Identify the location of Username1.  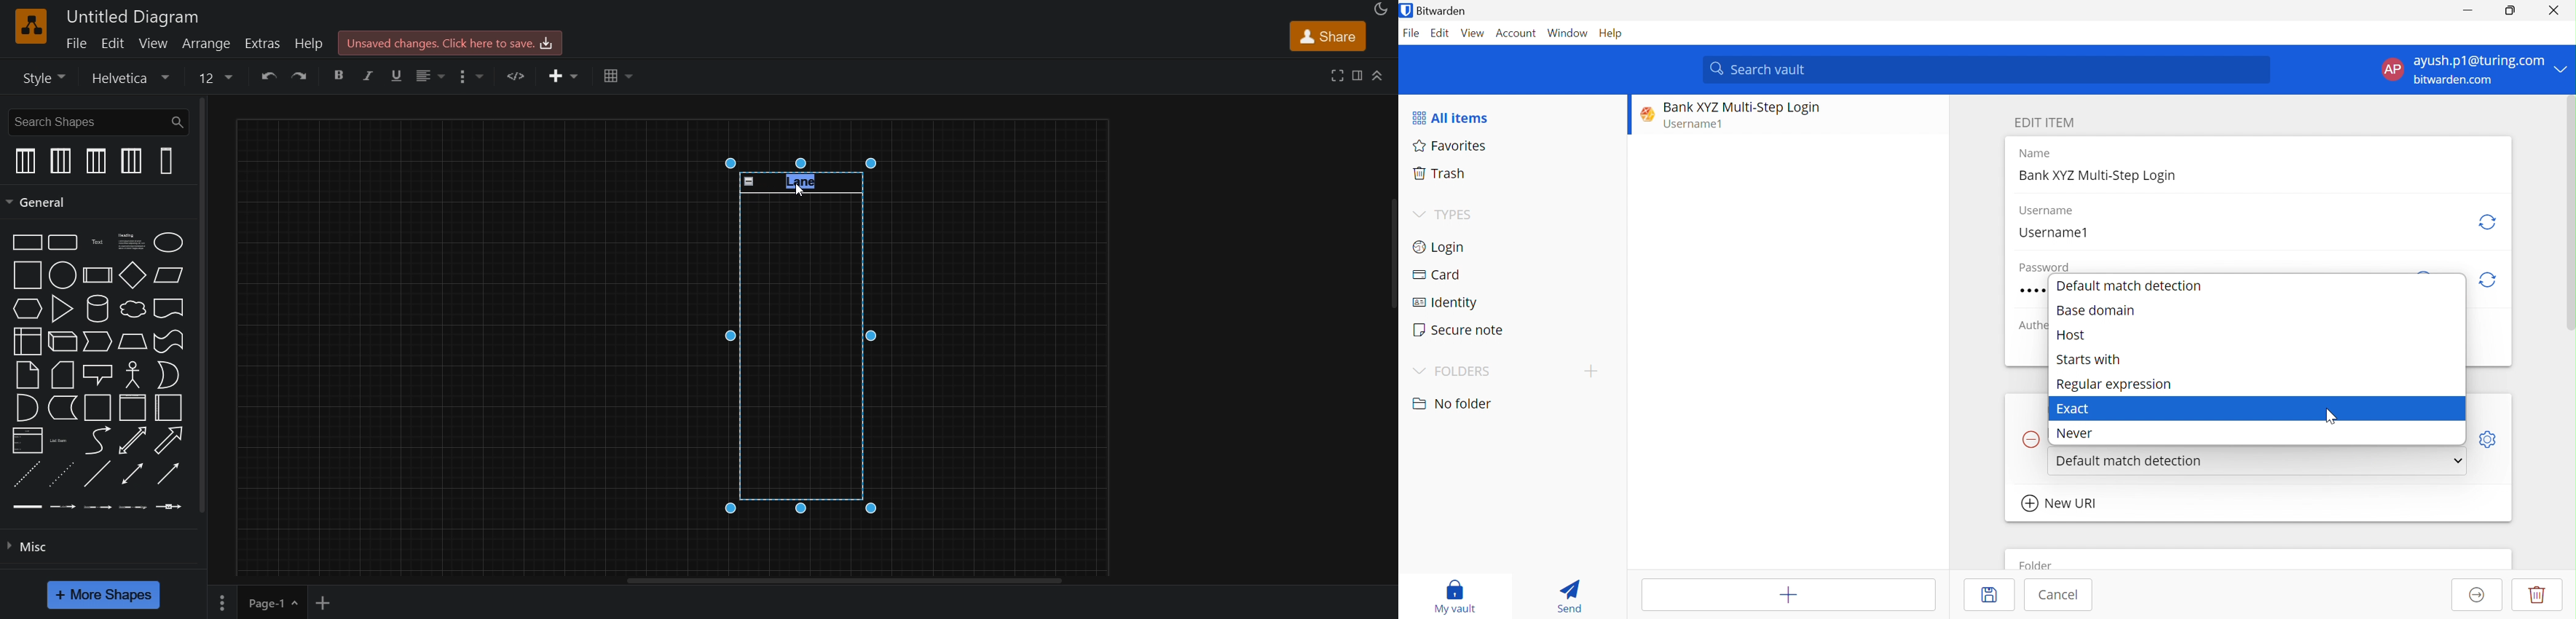
(1699, 125).